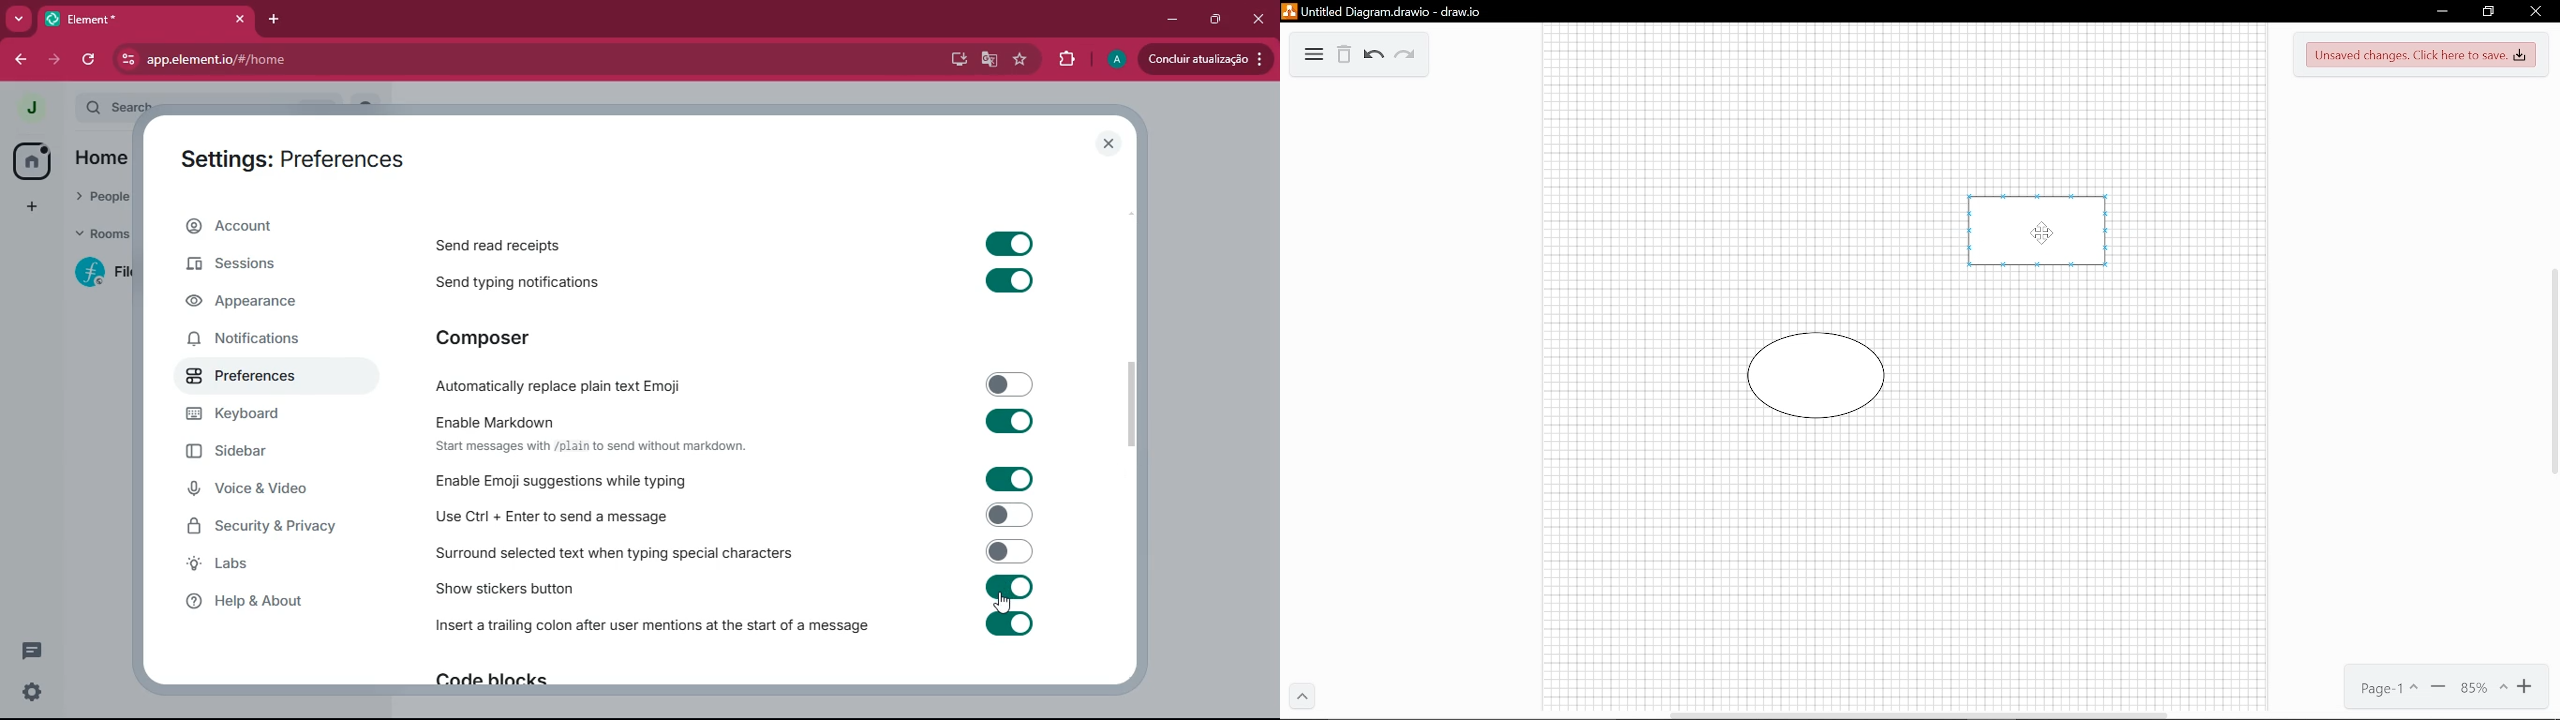  Describe the element at coordinates (260, 566) in the screenshot. I see `labs` at that location.